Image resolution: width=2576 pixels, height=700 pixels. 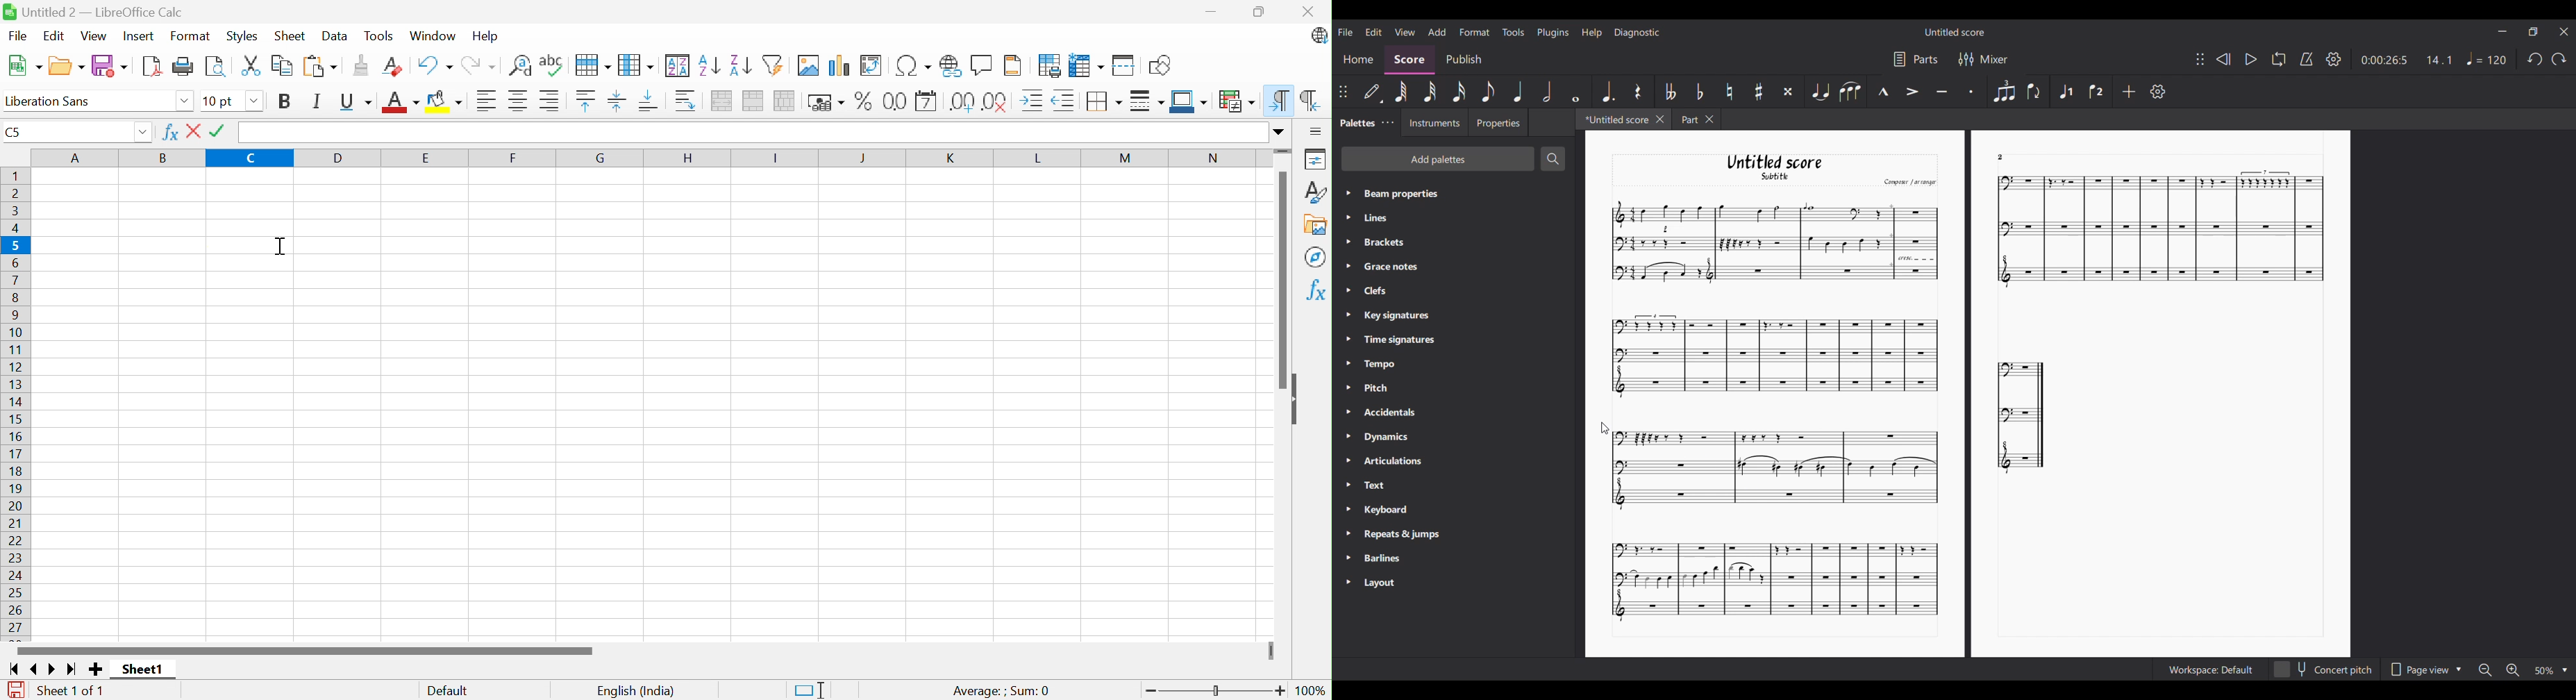 I want to click on Paste, so click(x=318, y=65).